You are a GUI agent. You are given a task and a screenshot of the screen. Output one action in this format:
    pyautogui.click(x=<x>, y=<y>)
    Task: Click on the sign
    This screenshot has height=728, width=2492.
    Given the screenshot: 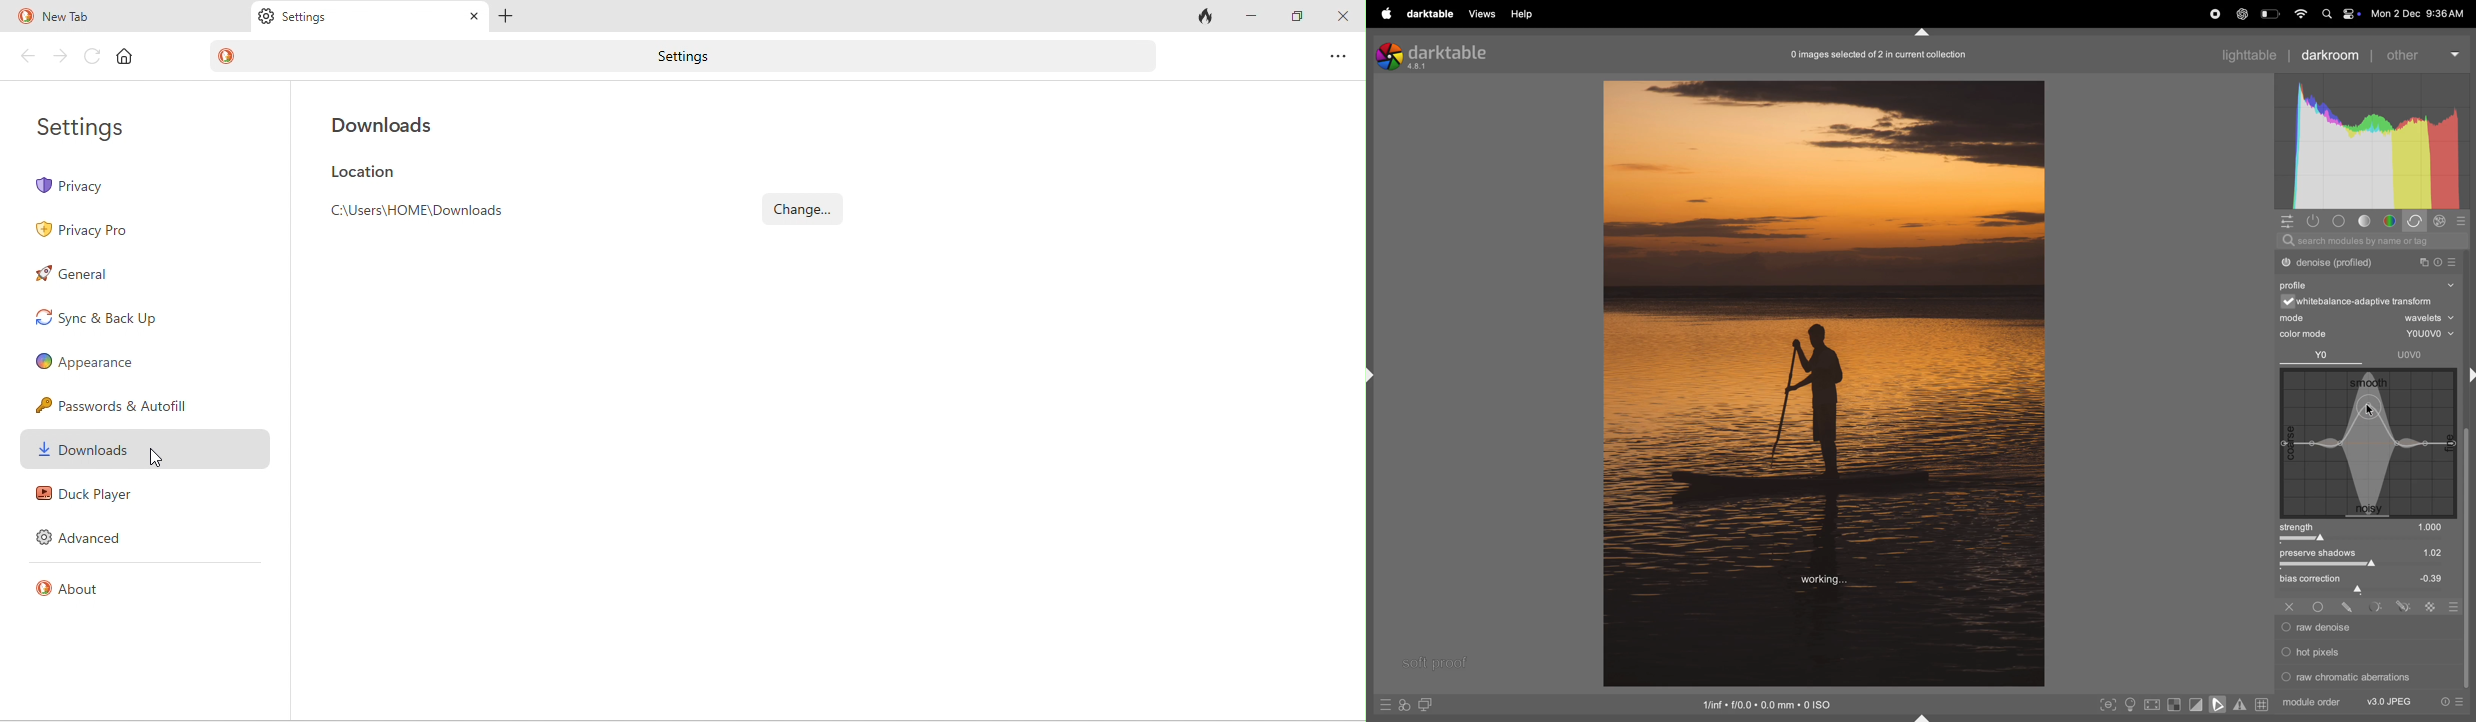 What is the action you would take?
    pyautogui.click(x=2402, y=606)
    